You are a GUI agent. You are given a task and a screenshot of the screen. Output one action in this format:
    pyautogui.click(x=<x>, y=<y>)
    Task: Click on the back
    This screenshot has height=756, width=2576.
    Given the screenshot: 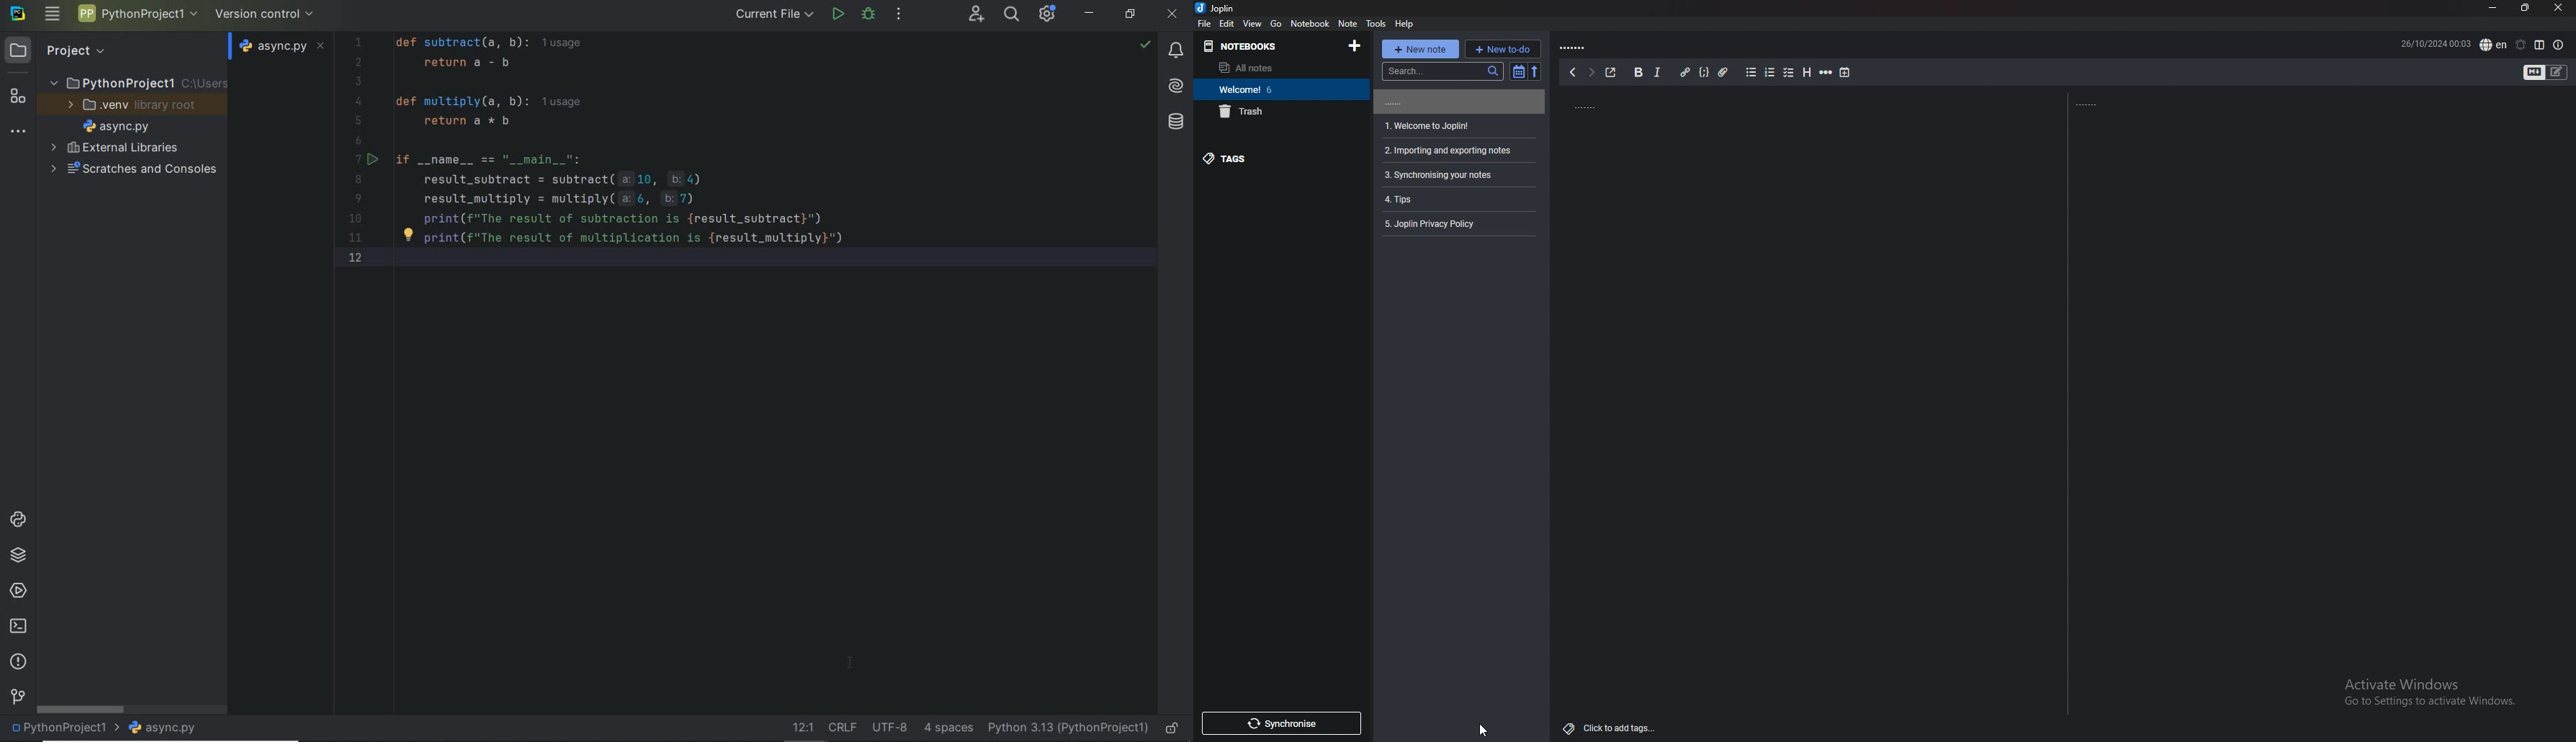 What is the action you would take?
    pyautogui.click(x=1571, y=72)
    